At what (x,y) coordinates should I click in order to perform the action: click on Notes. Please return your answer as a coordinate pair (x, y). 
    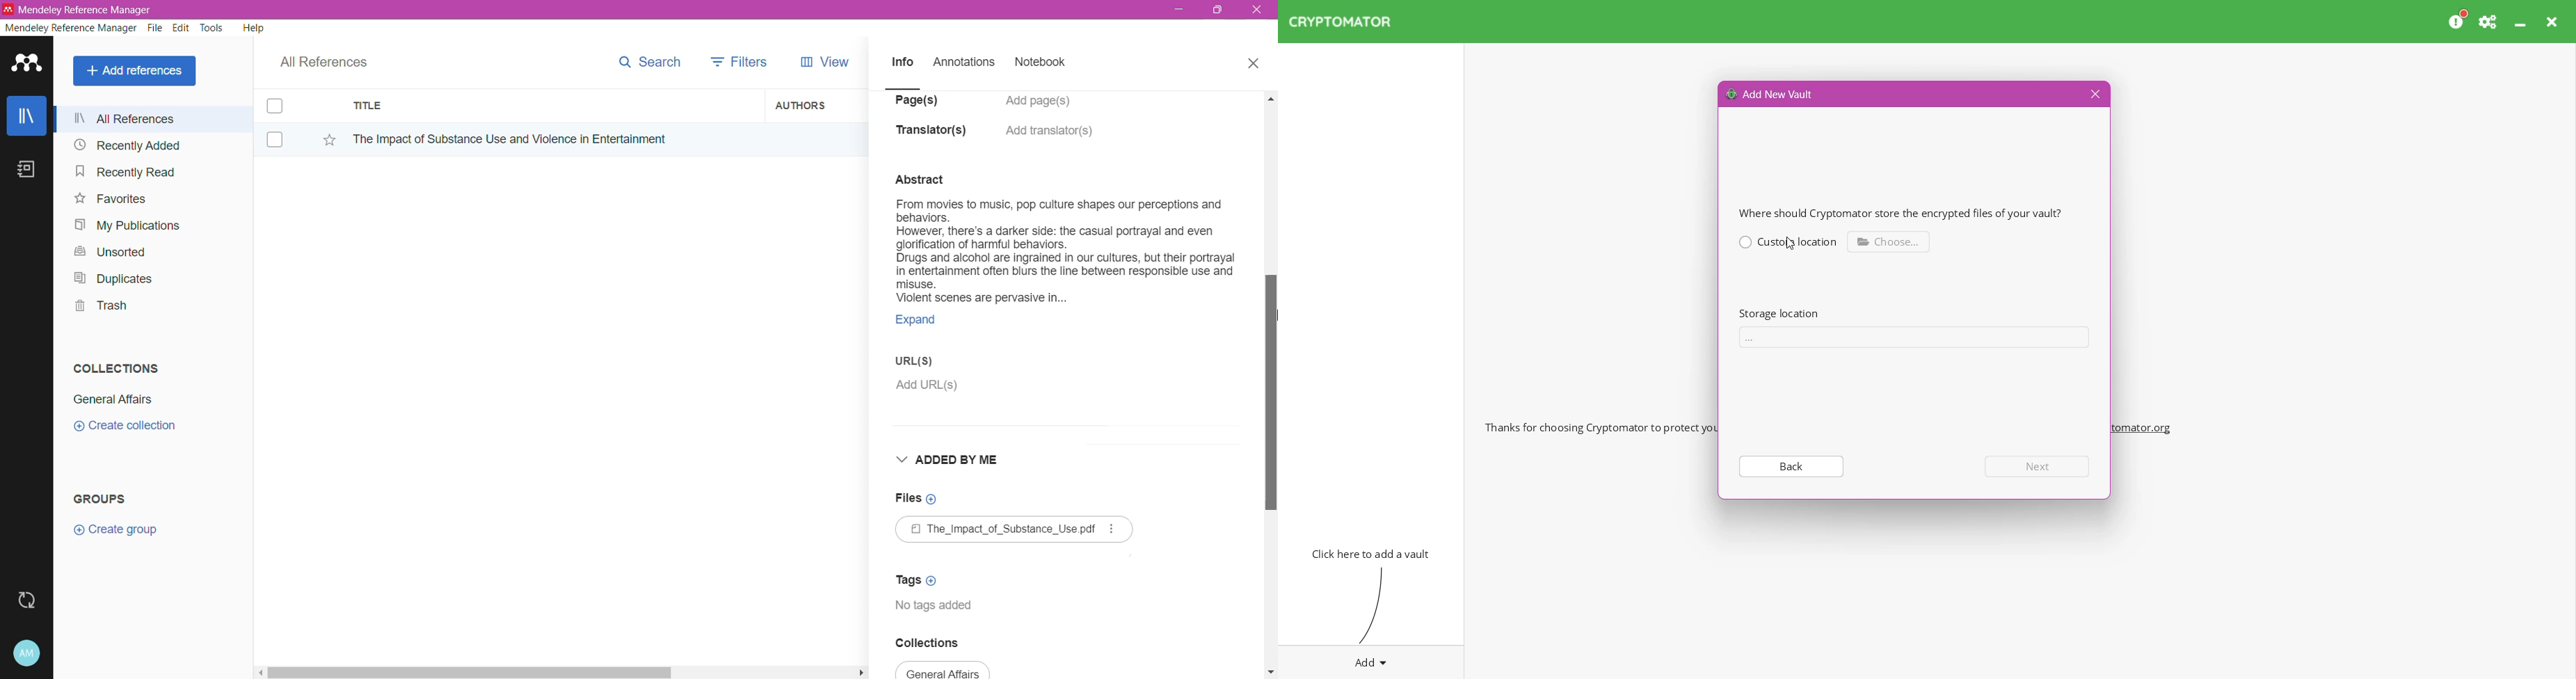
    Looking at the image, I should click on (29, 170).